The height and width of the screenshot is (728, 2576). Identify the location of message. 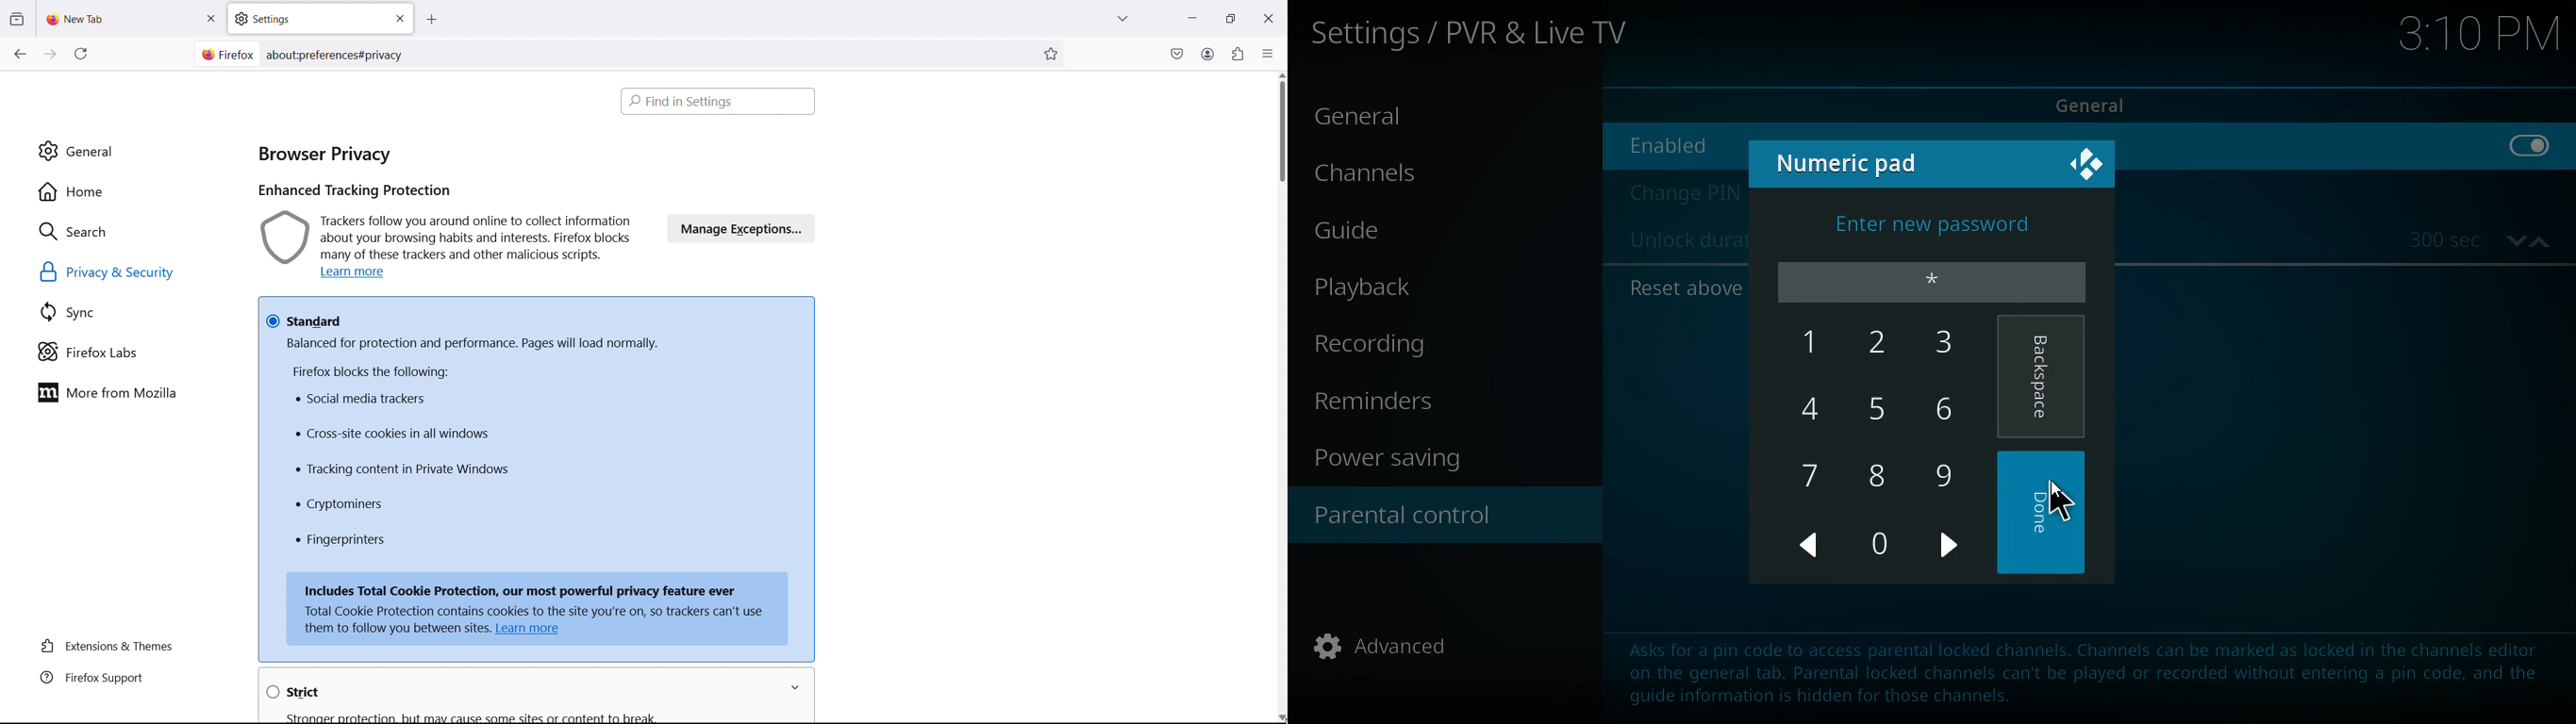
(2085, 671).